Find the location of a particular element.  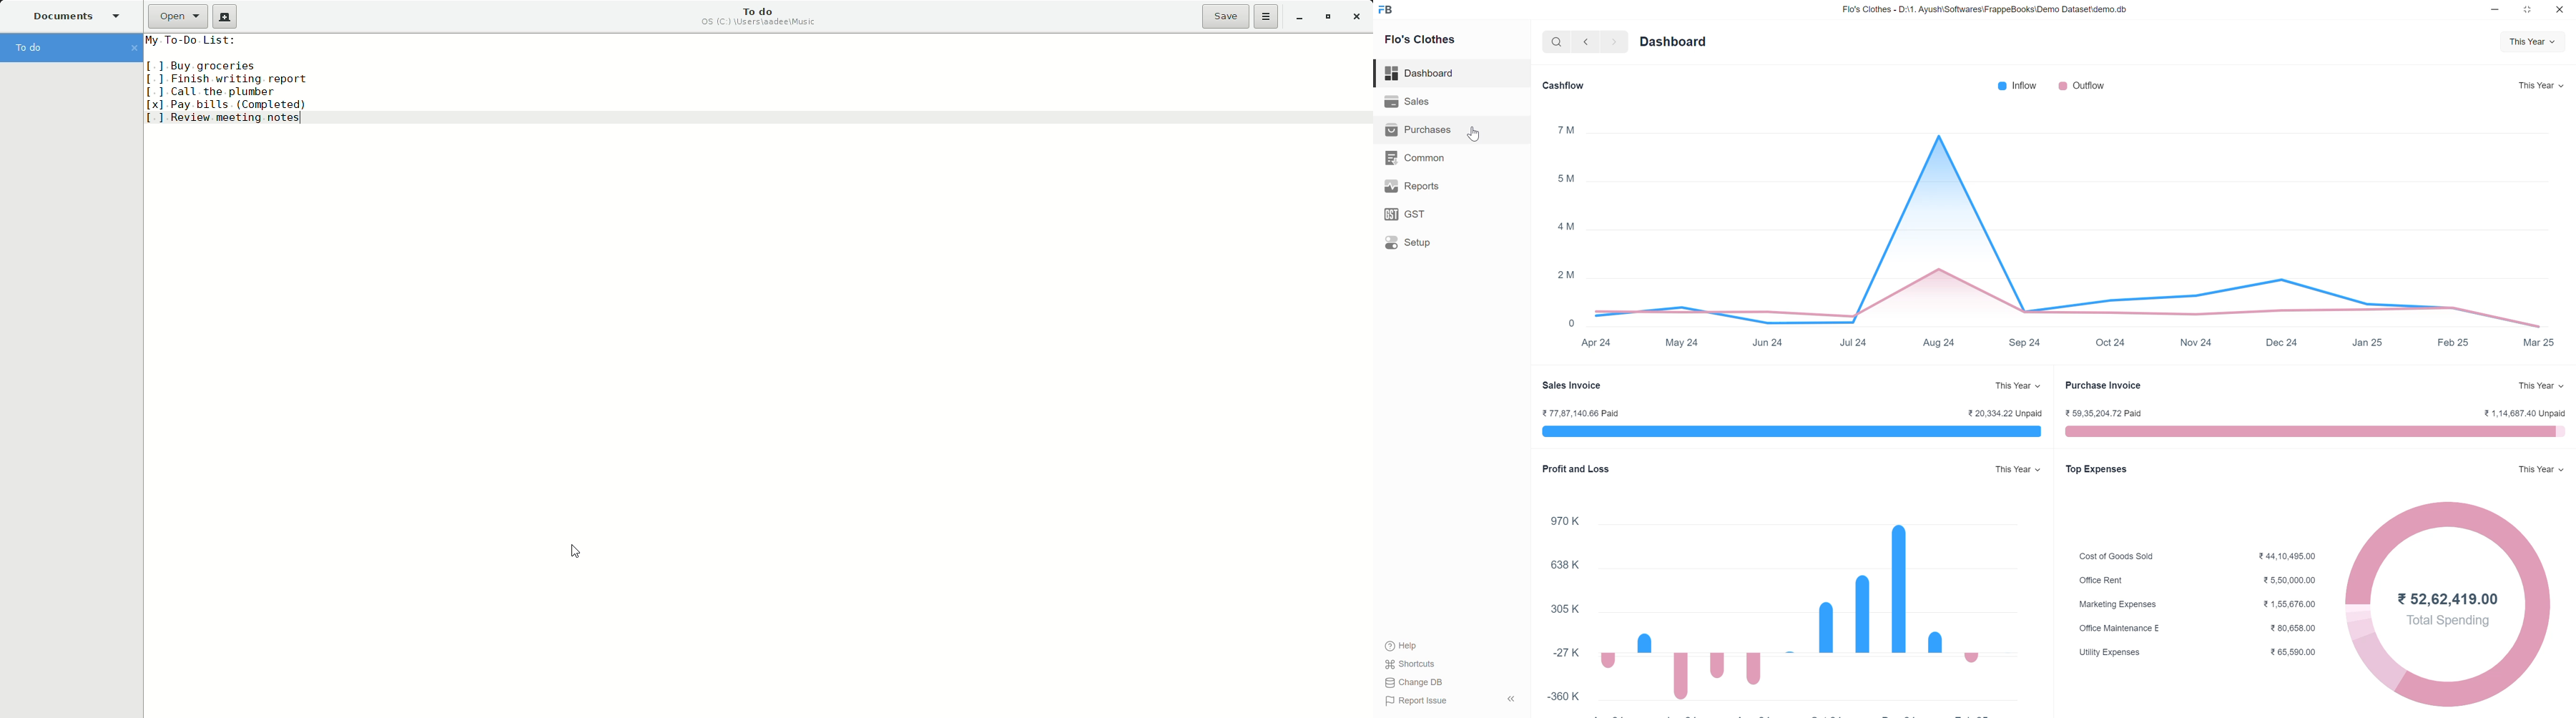

Apr 24 is located at coordinates (1597, 342).